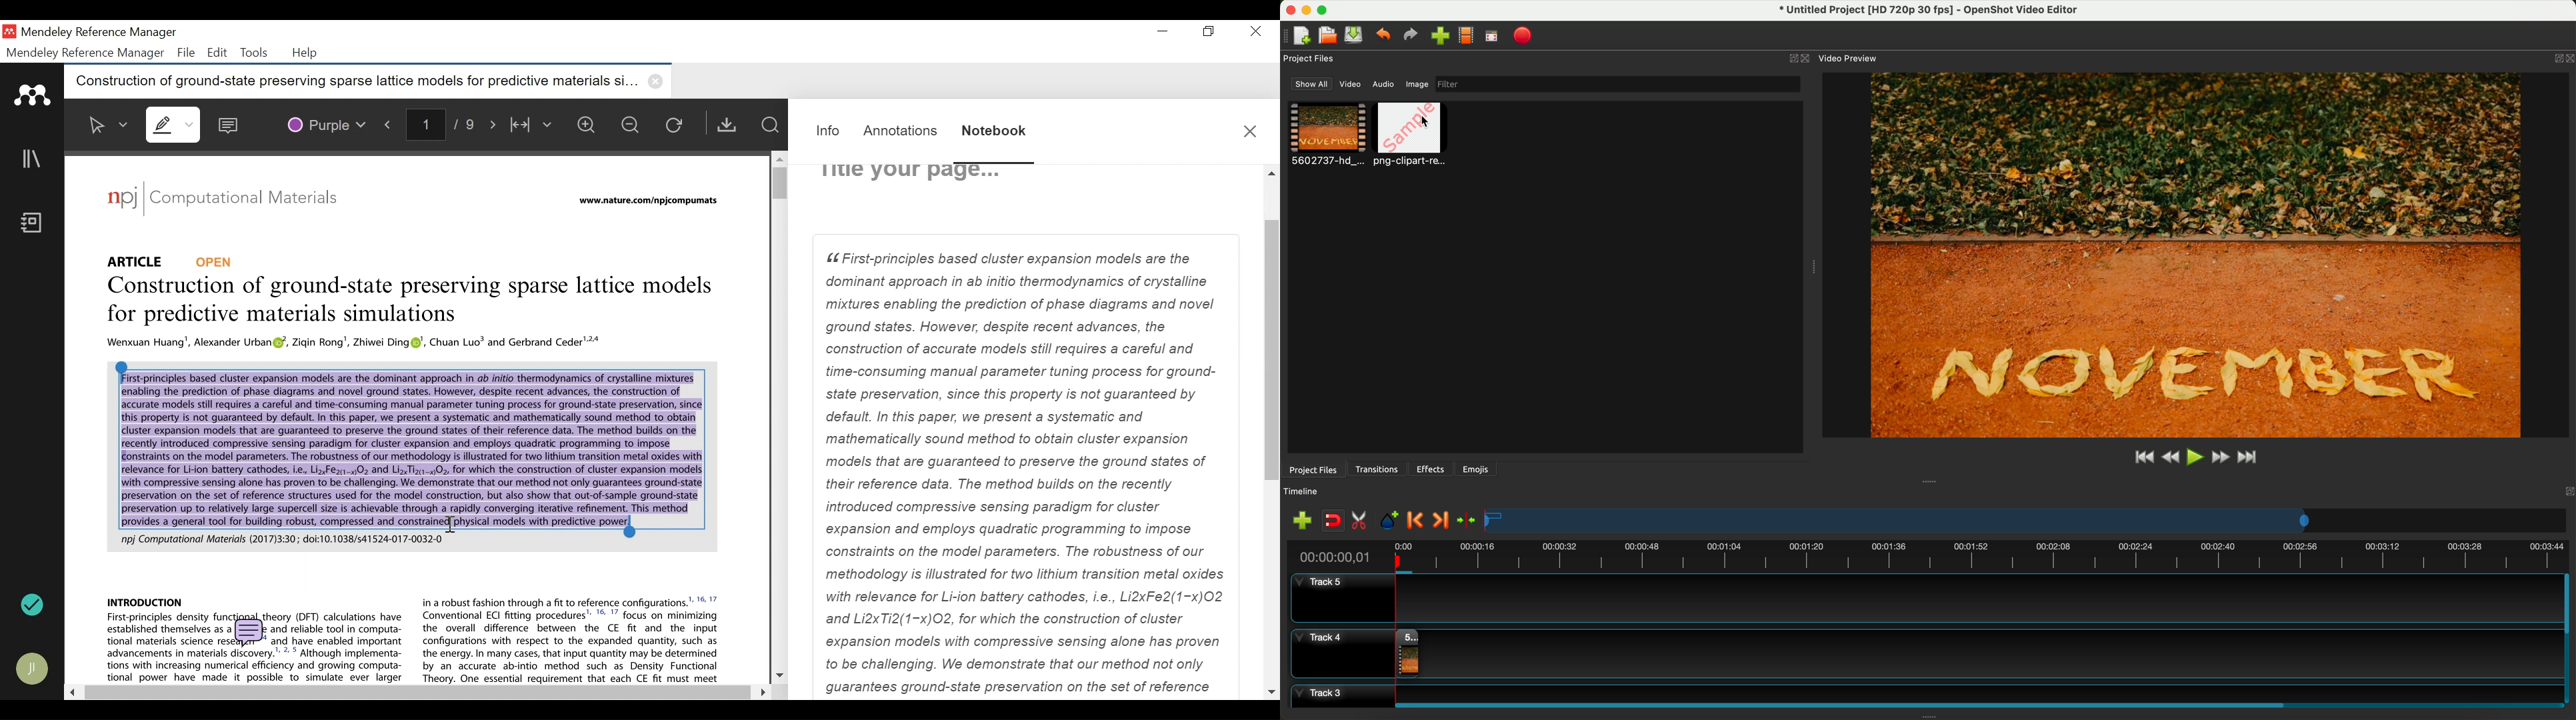 This screenshot has height=728, width=2576. What do you see at coordinates (231, 122) in the screenshot?
I see `Sticky Note` at bounding box center [231, 122].